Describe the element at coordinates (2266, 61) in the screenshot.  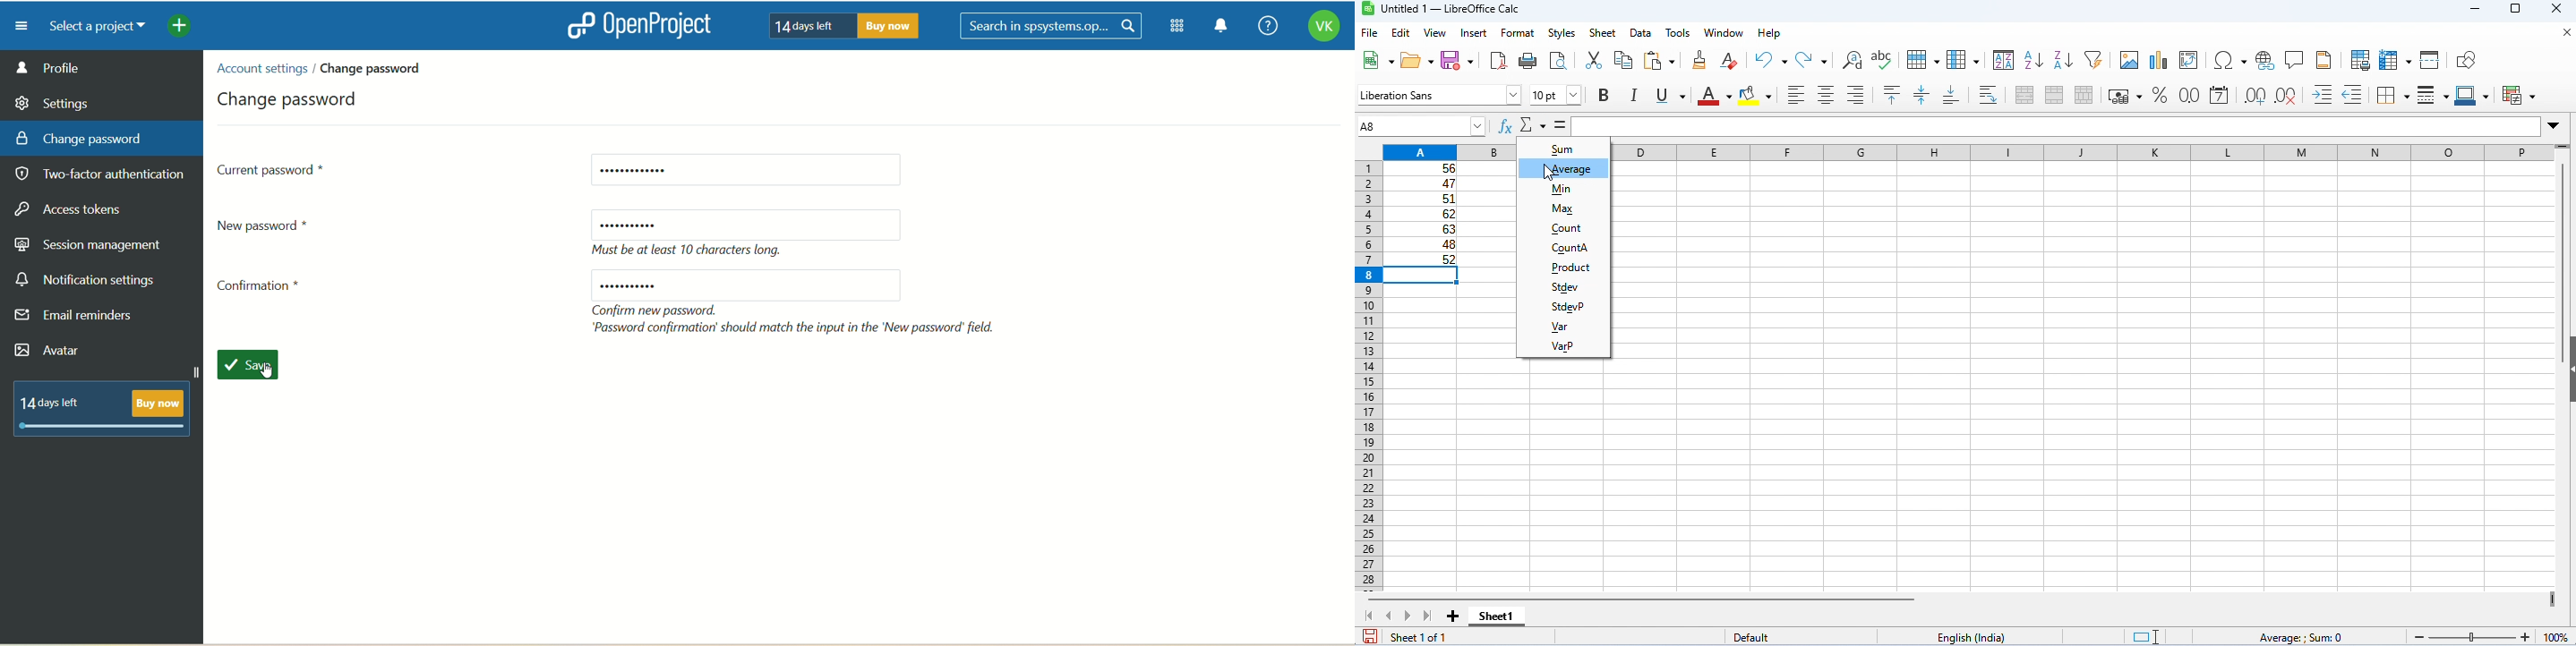
I see `insert hyperlink` at that location.